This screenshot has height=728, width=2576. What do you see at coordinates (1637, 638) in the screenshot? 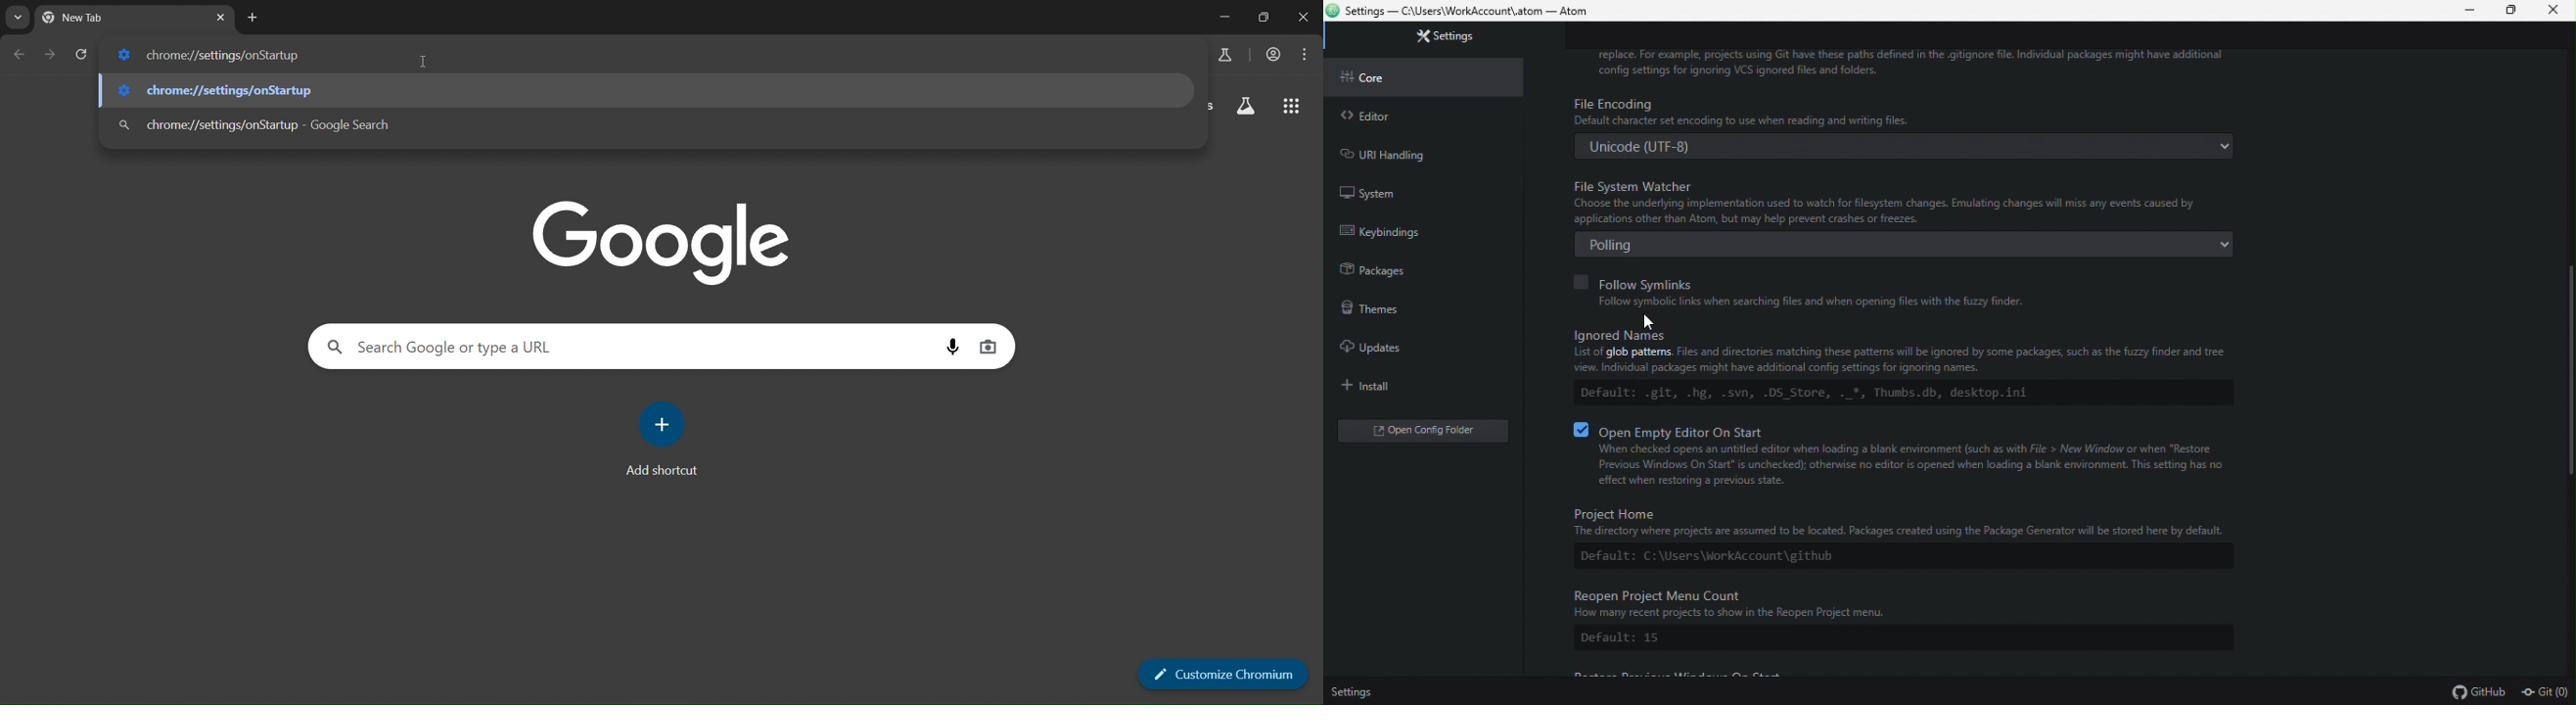
I see `Default: 15` at bounding box center [1637, 638].